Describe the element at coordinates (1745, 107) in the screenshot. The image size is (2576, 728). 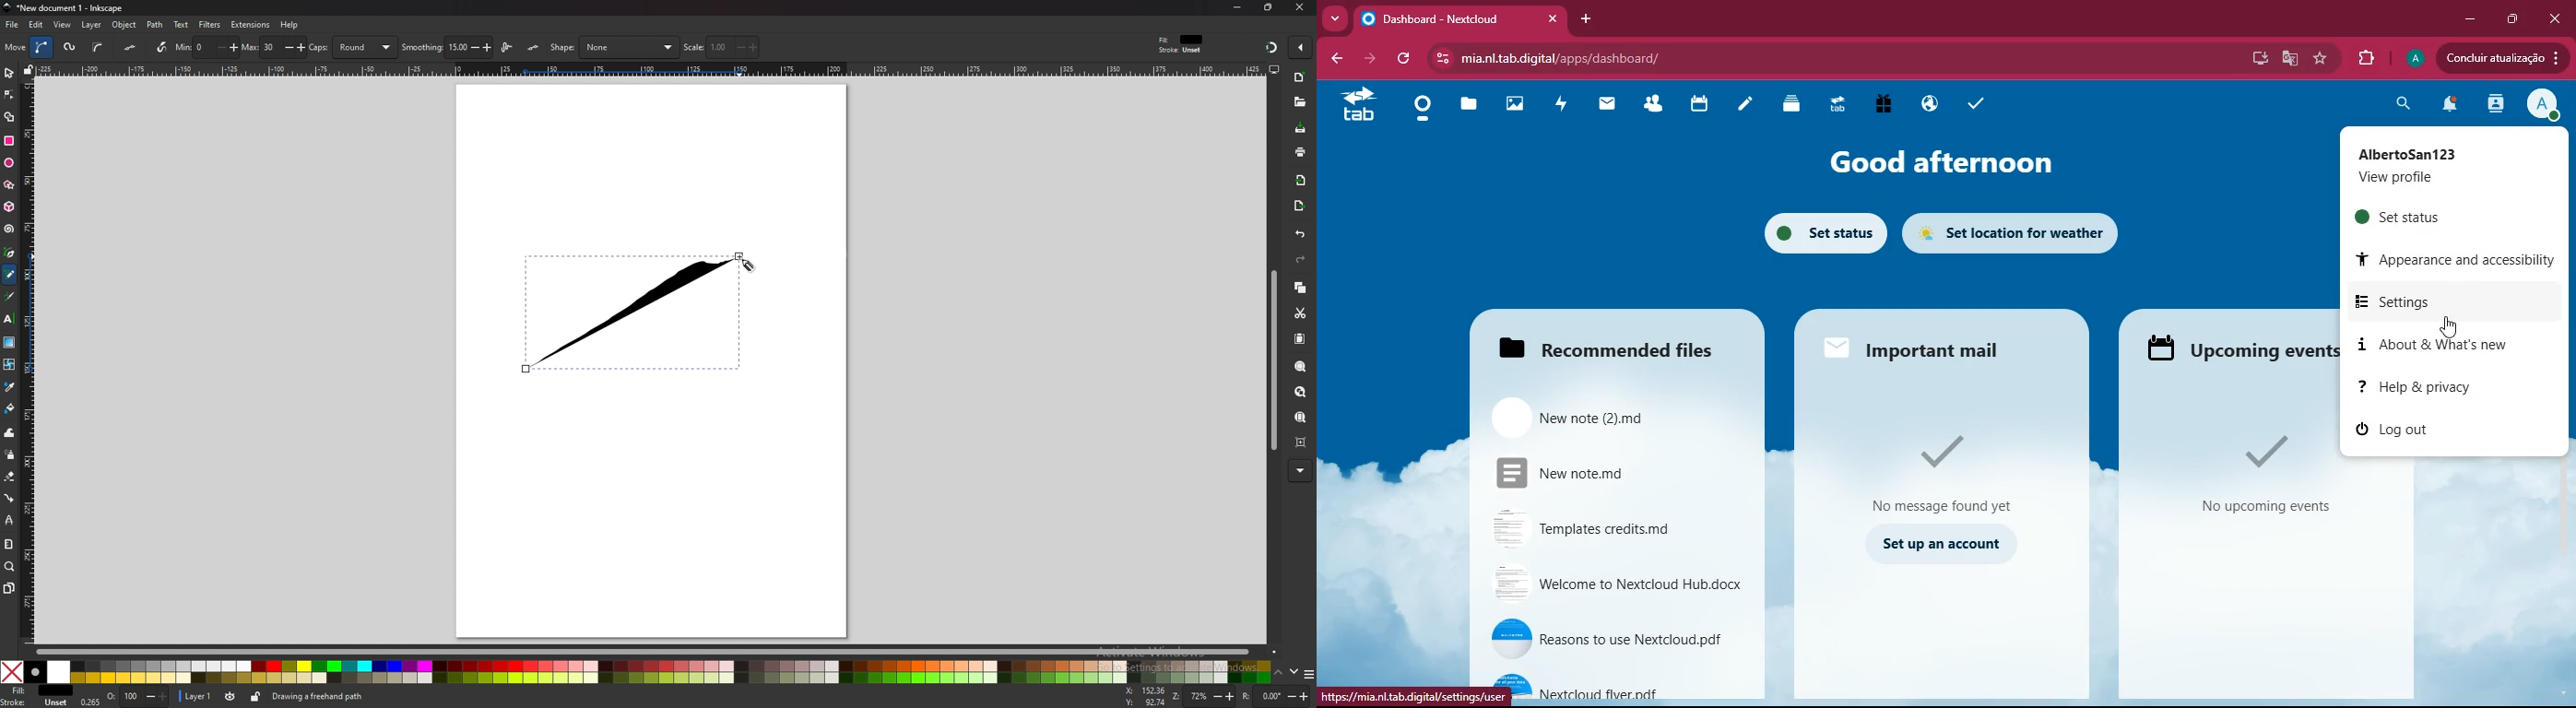
I see `notes` at that location.